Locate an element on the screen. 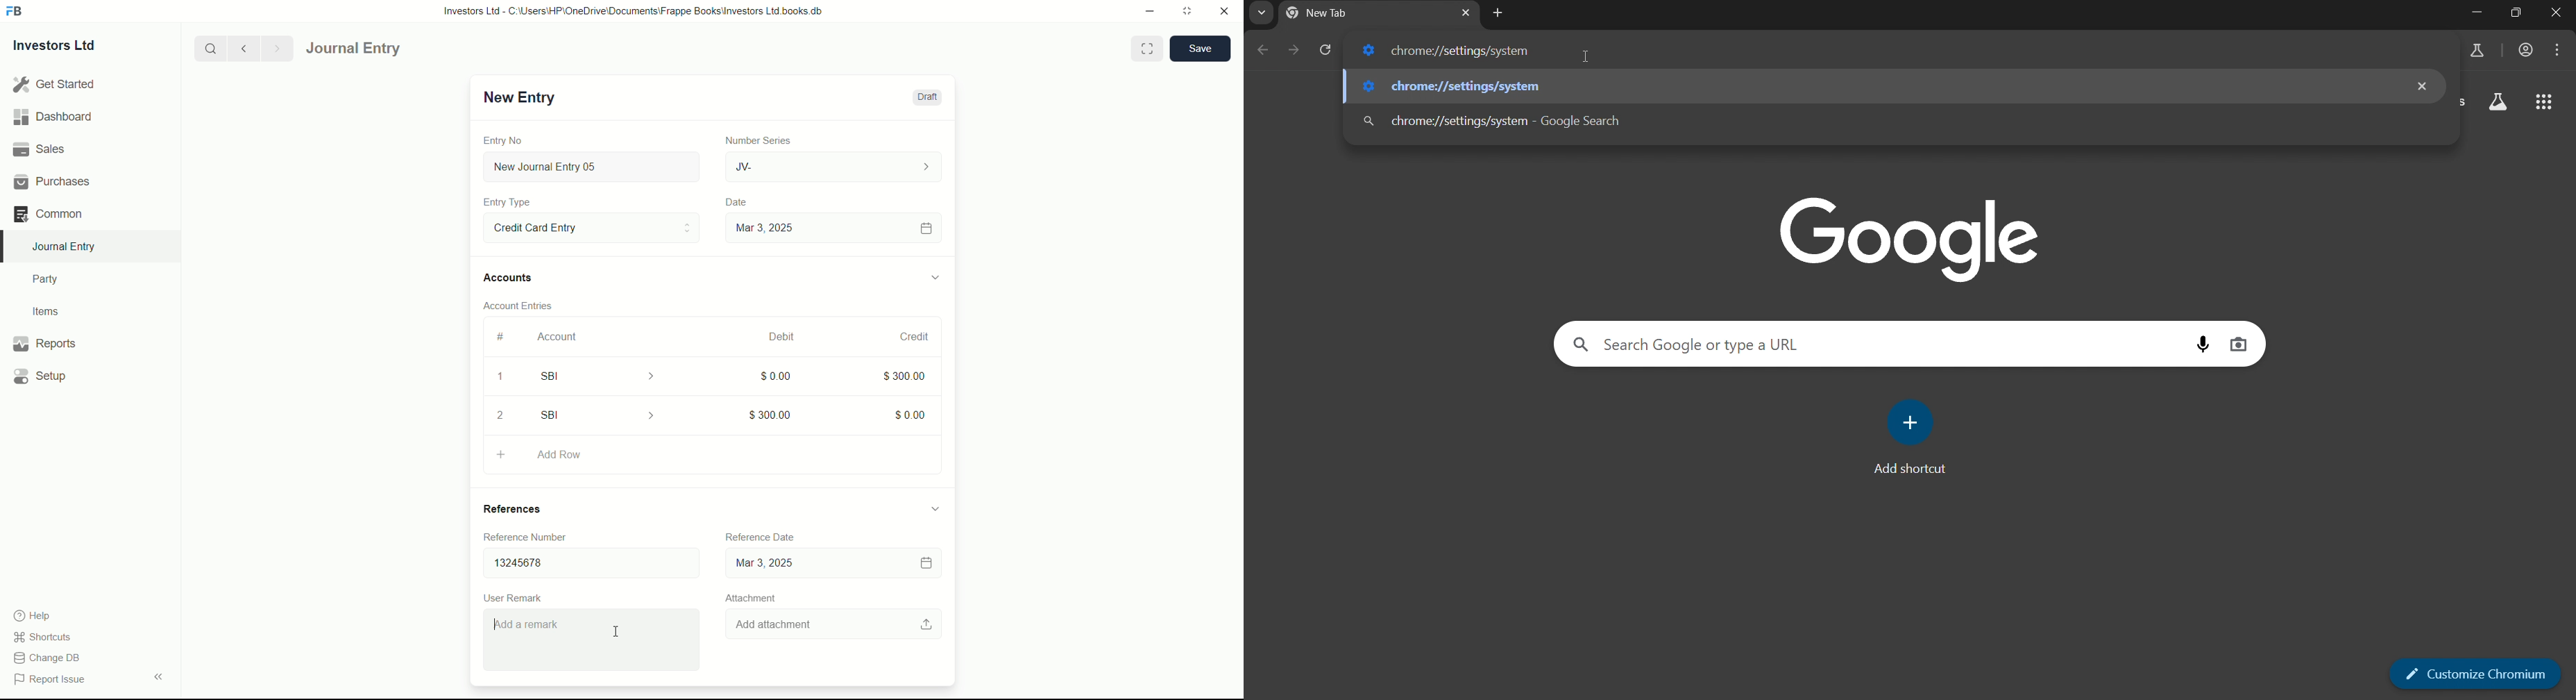 The height and width of the screenshot is (700, 2576). Mar 3, 2025 is located at coordinates (832, 228).